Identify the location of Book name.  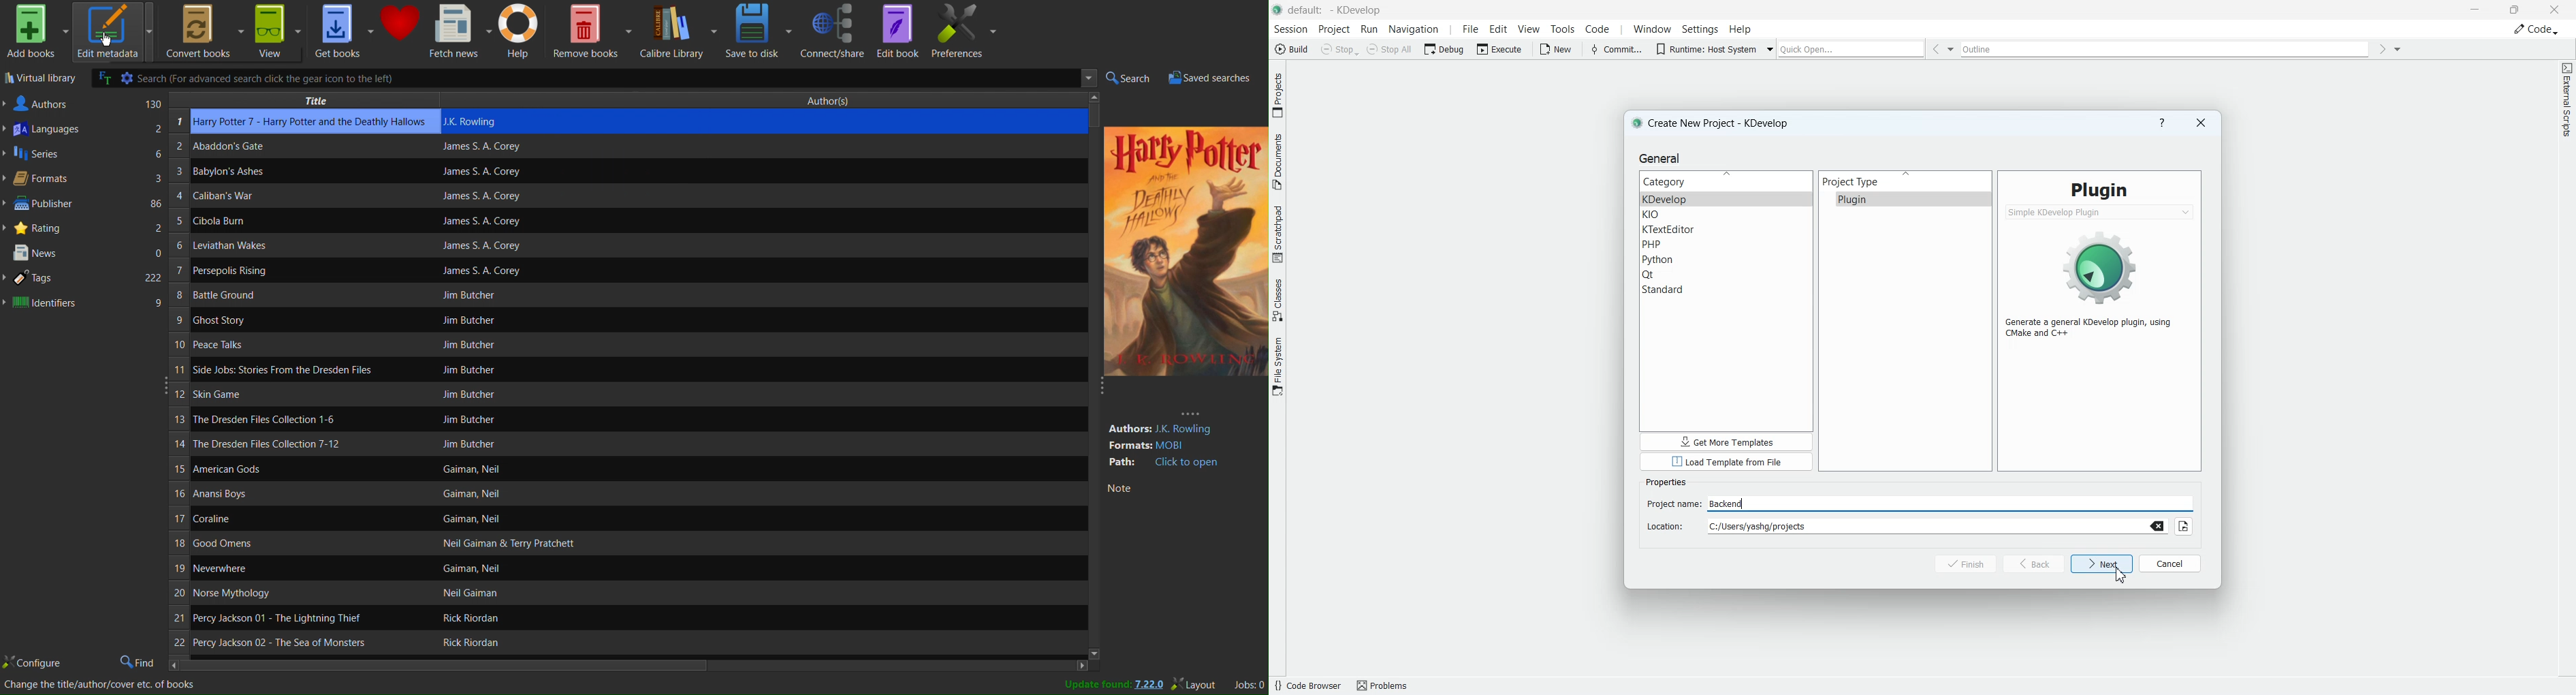
(249, 273).